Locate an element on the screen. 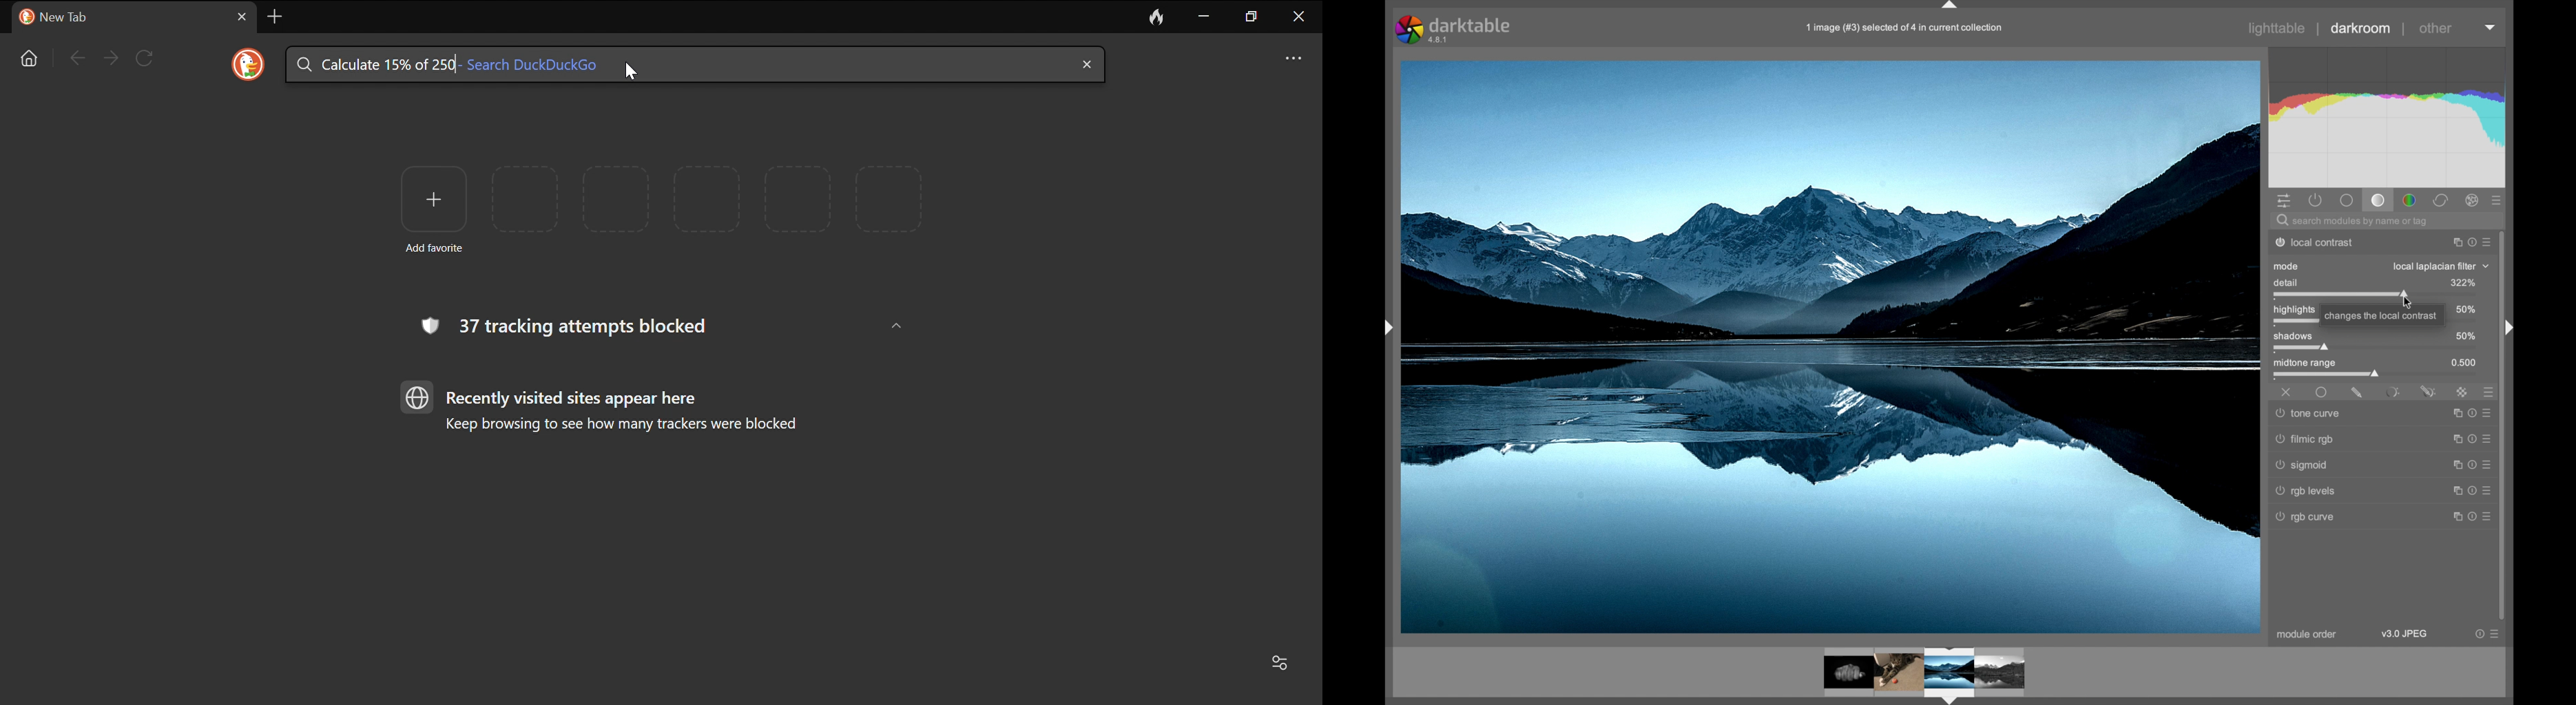 The width and height of the screenshot is (2576, 728). highlights is located at coordinates (2295, 310).